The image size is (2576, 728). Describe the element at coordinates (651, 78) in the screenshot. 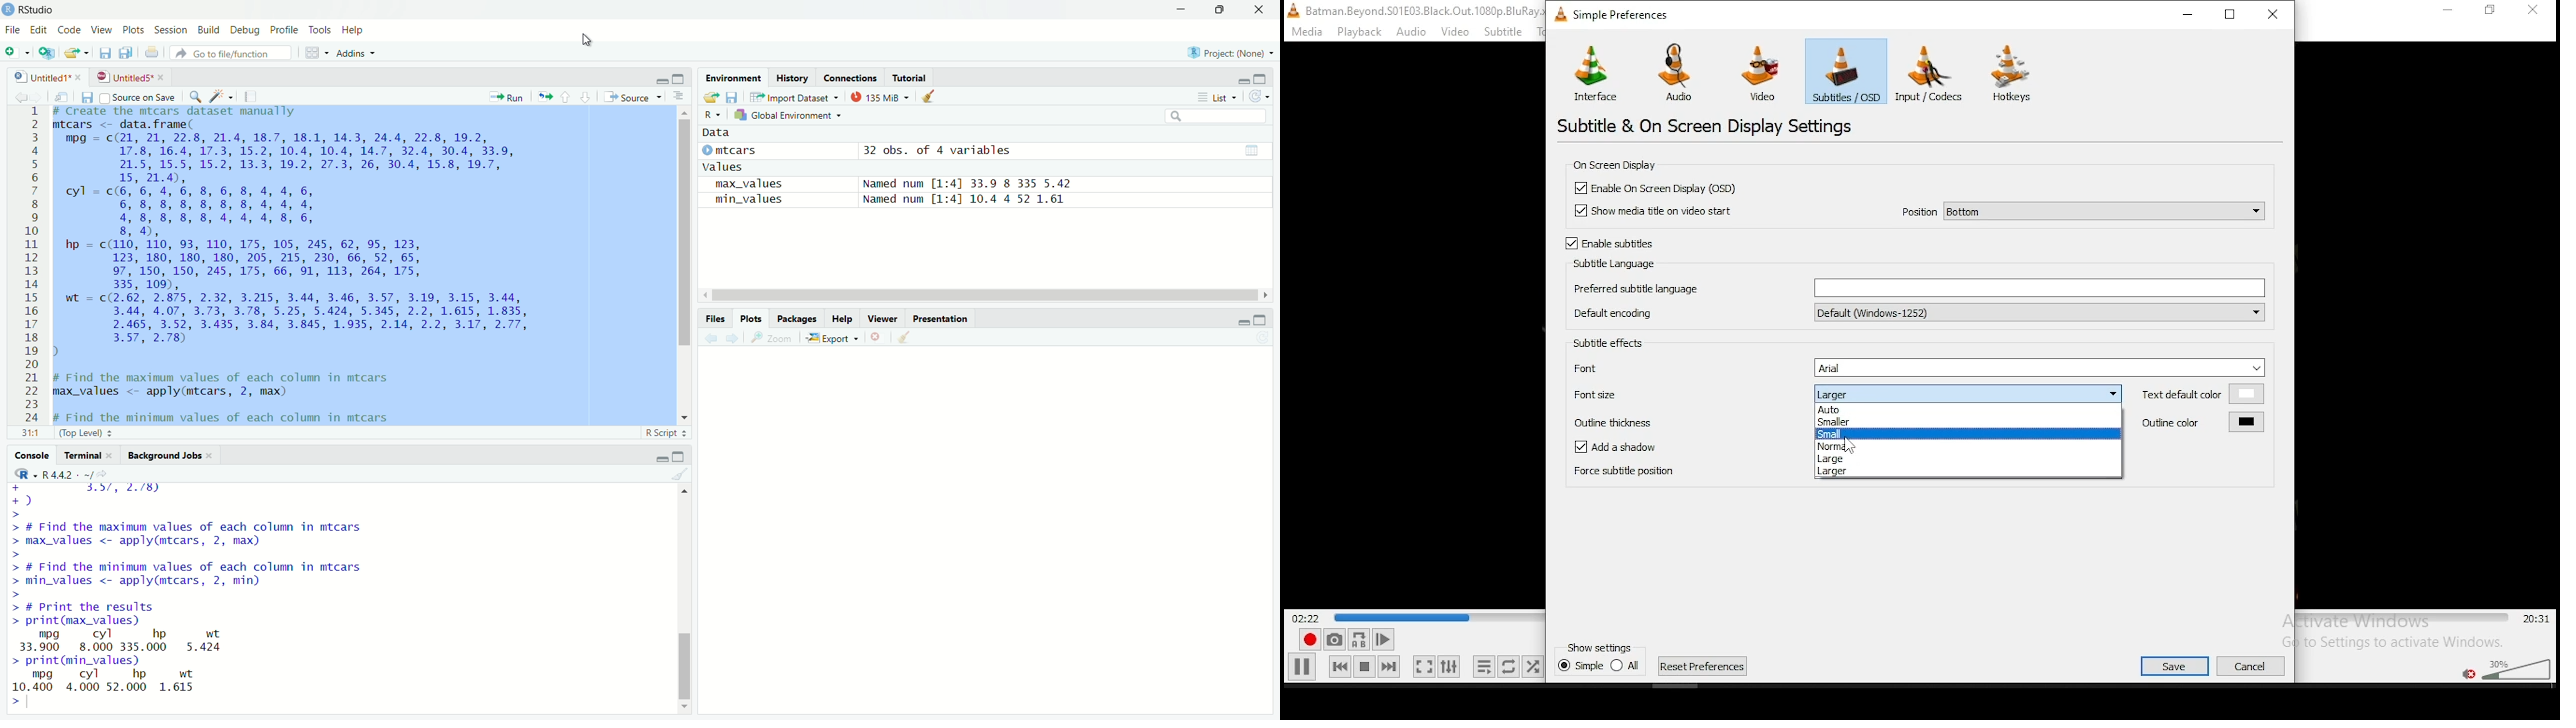

I see `minimise` at that location.